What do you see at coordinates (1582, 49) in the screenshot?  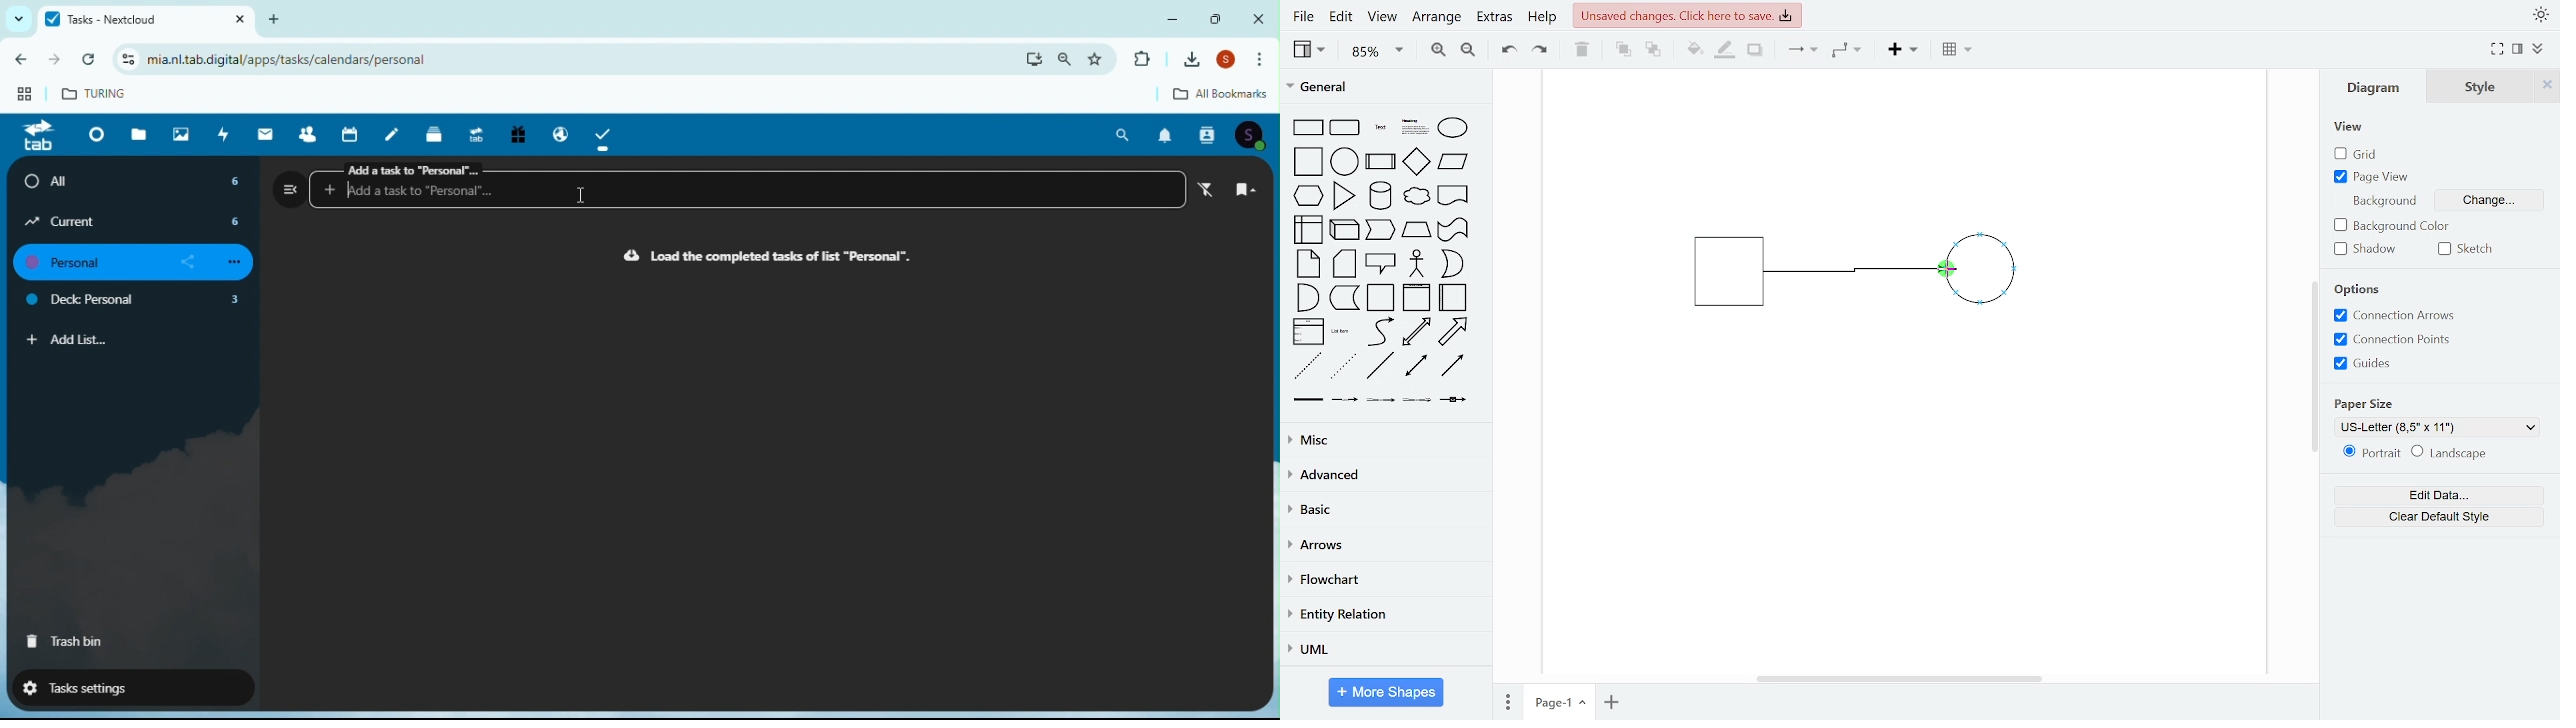 I see `delete` at bounding box center [1582, 49].